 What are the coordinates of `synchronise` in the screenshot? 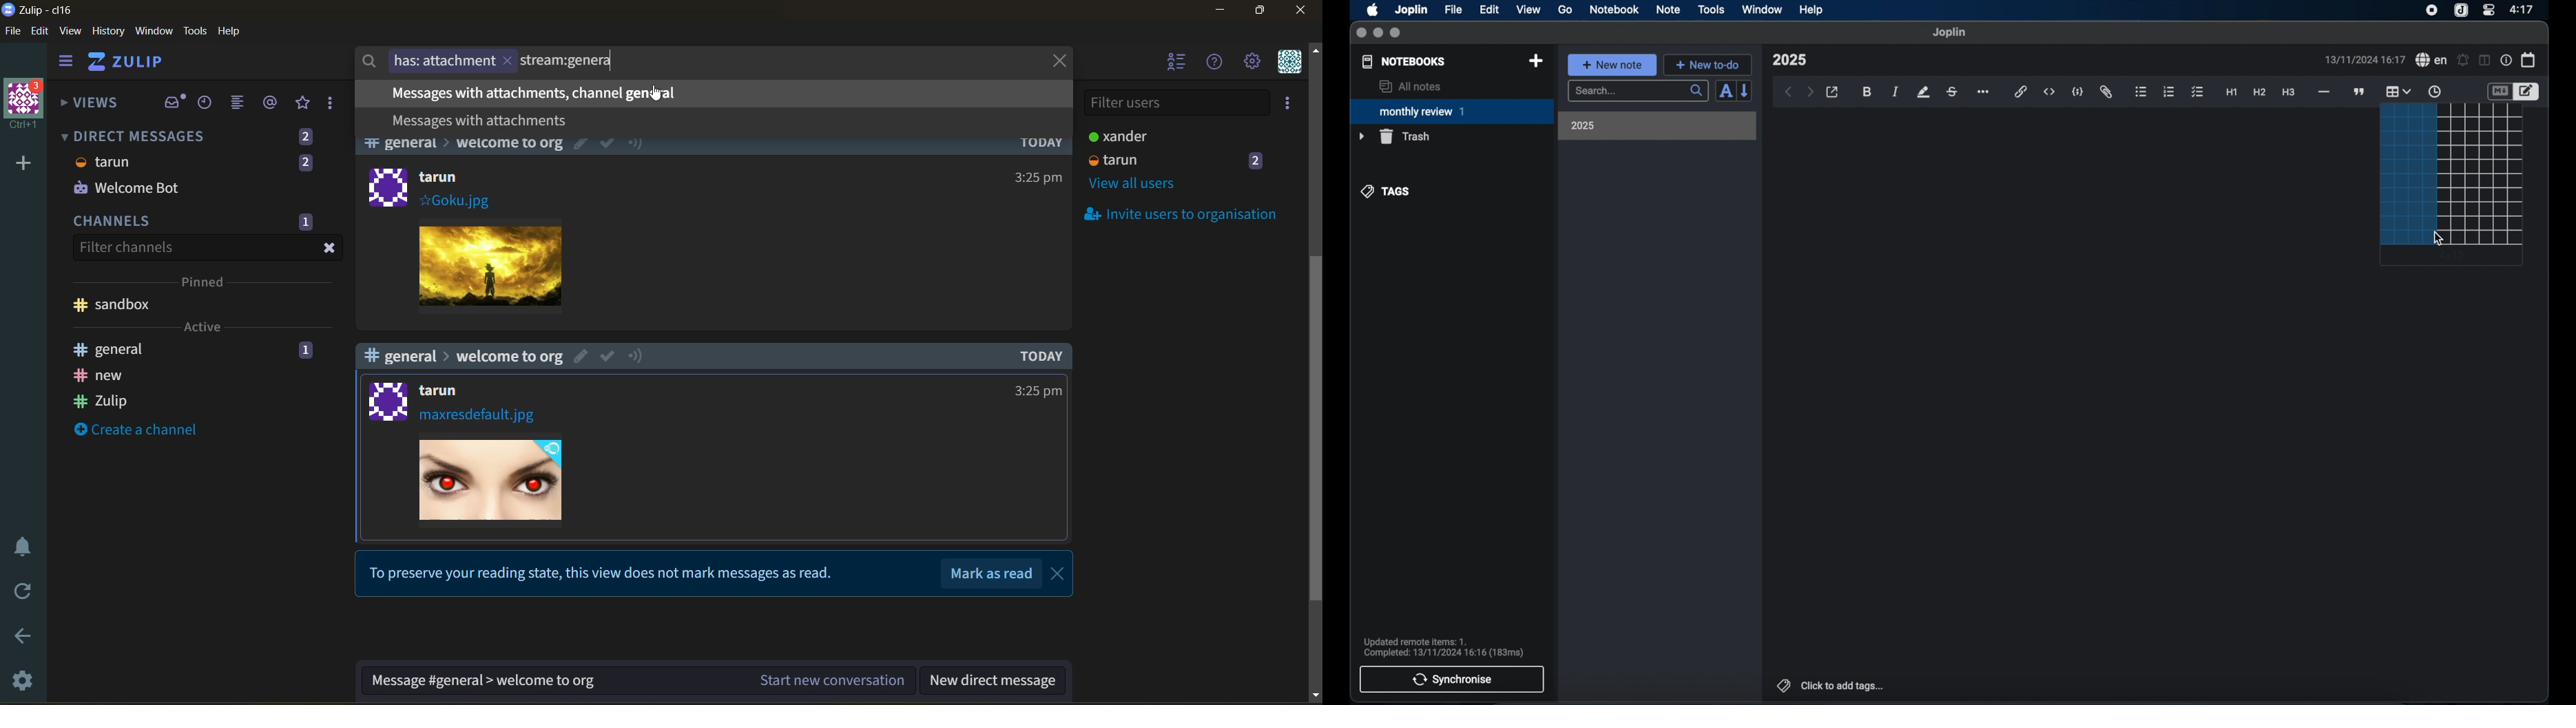 It's located at (1452, 679).